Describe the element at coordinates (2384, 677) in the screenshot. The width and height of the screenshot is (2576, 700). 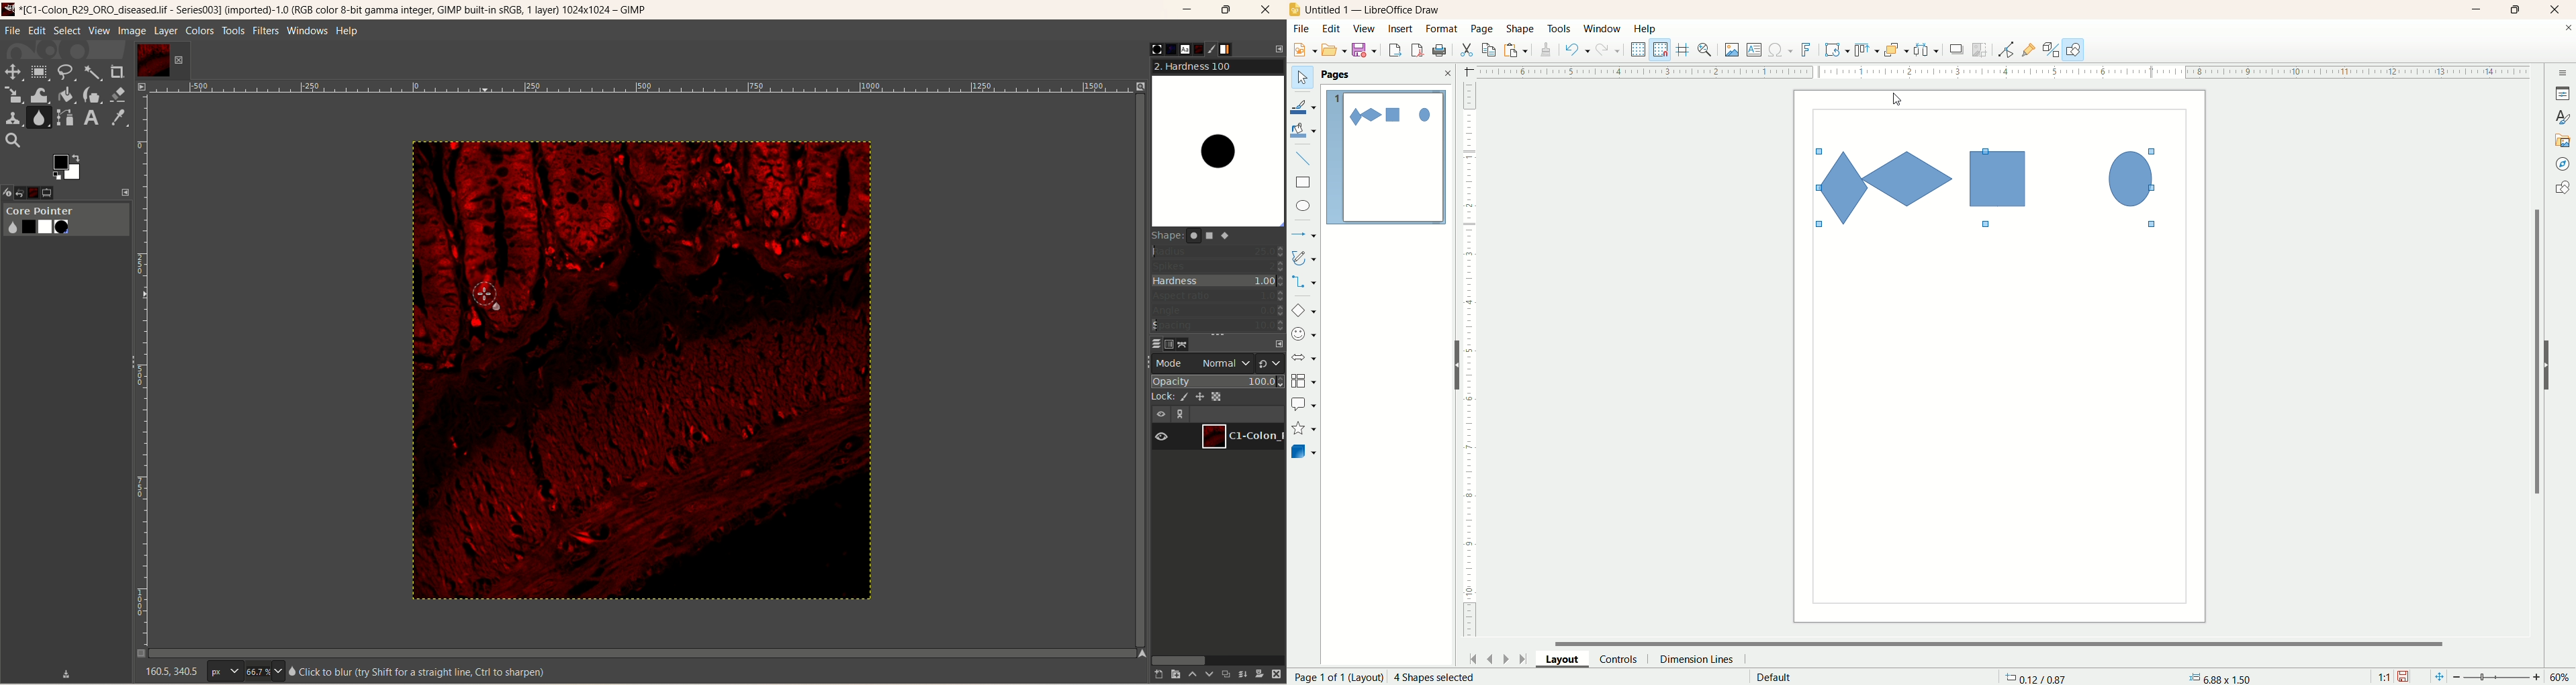
I see `scale factor` at that location.